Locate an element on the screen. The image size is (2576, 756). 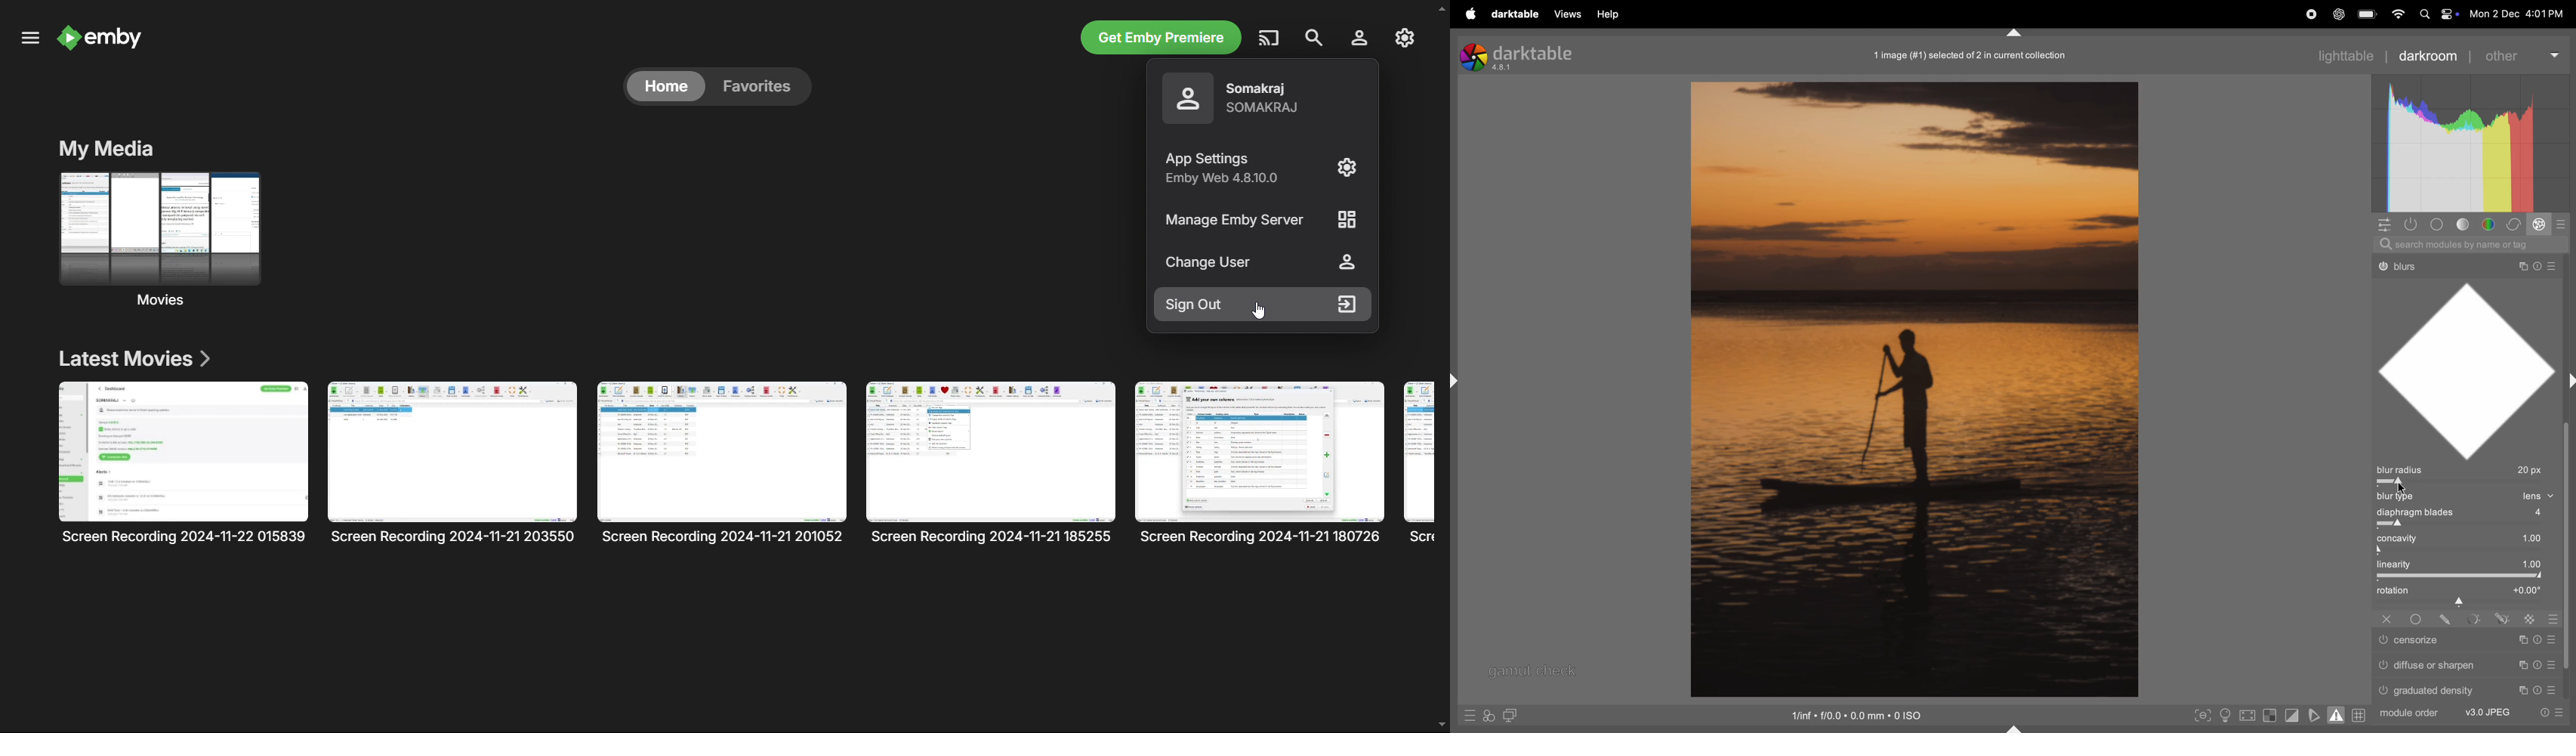
record is located at coordinates (2310, 14).